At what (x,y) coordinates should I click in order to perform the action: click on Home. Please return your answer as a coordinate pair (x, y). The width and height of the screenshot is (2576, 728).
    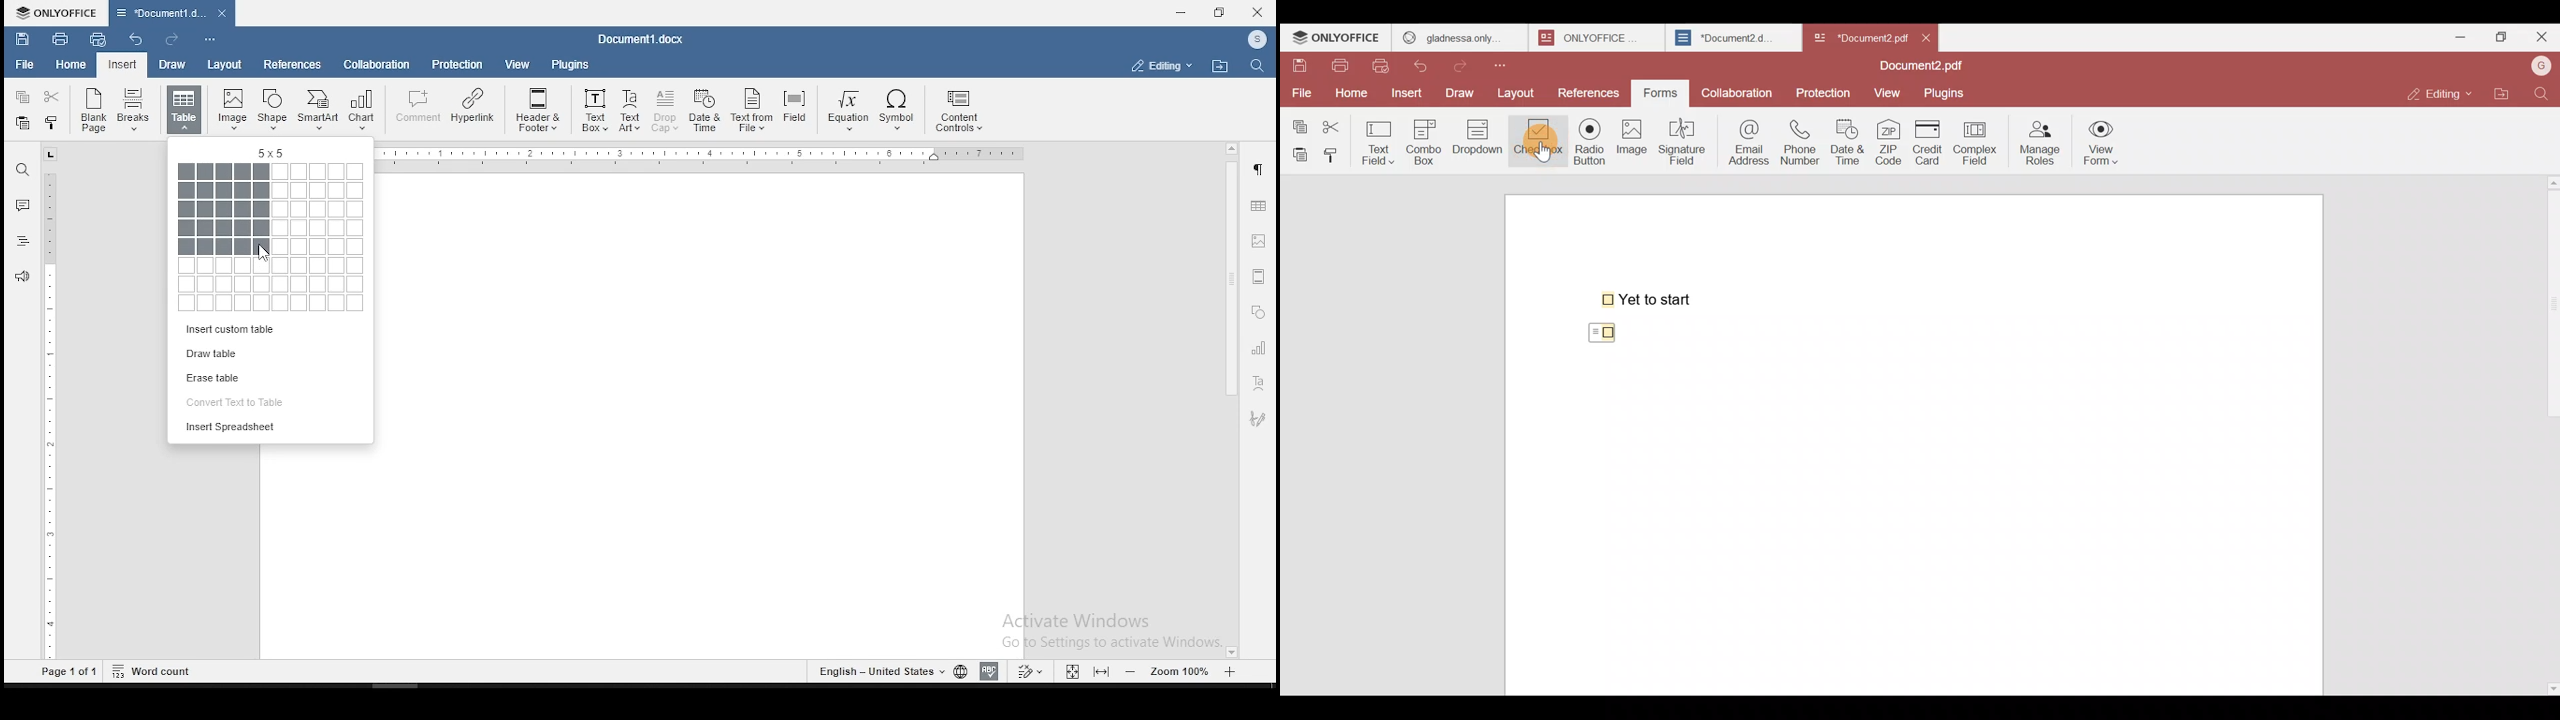
    Looking at the image, I should click on (1349, 93).